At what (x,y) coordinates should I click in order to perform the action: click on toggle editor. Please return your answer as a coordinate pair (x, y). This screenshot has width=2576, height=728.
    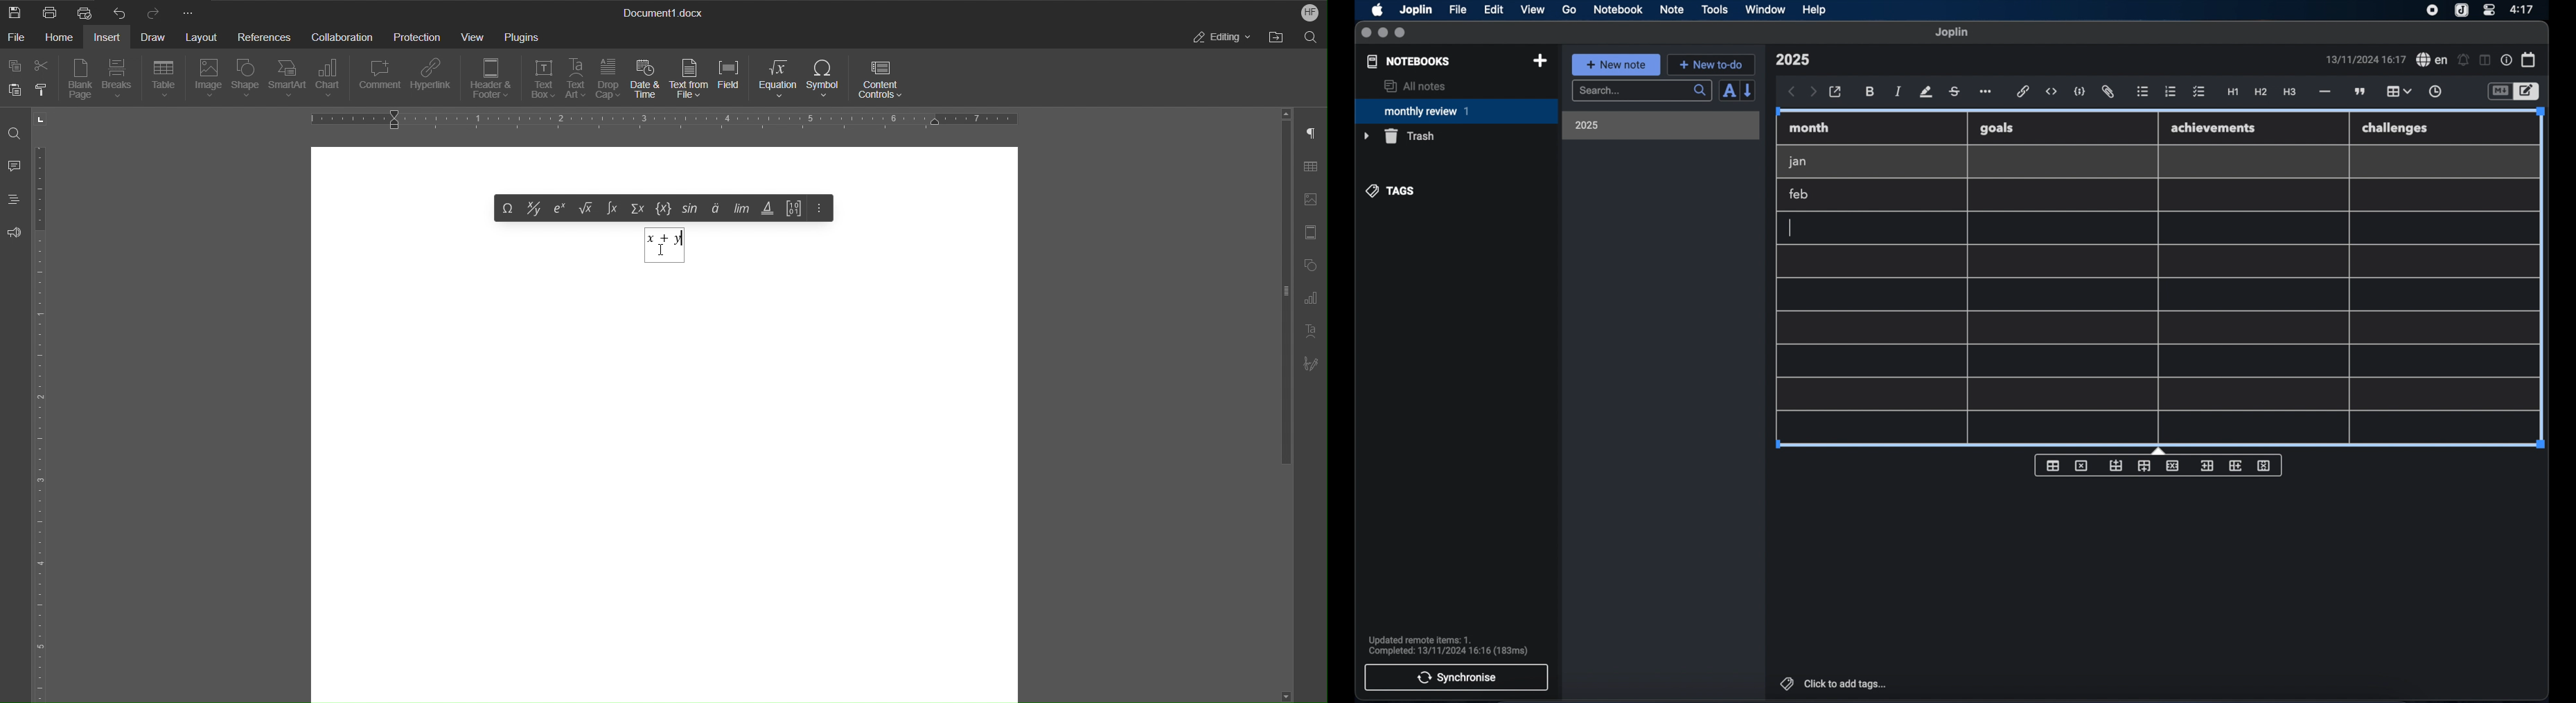
    Looking at the image, I should click on (2529, 92).